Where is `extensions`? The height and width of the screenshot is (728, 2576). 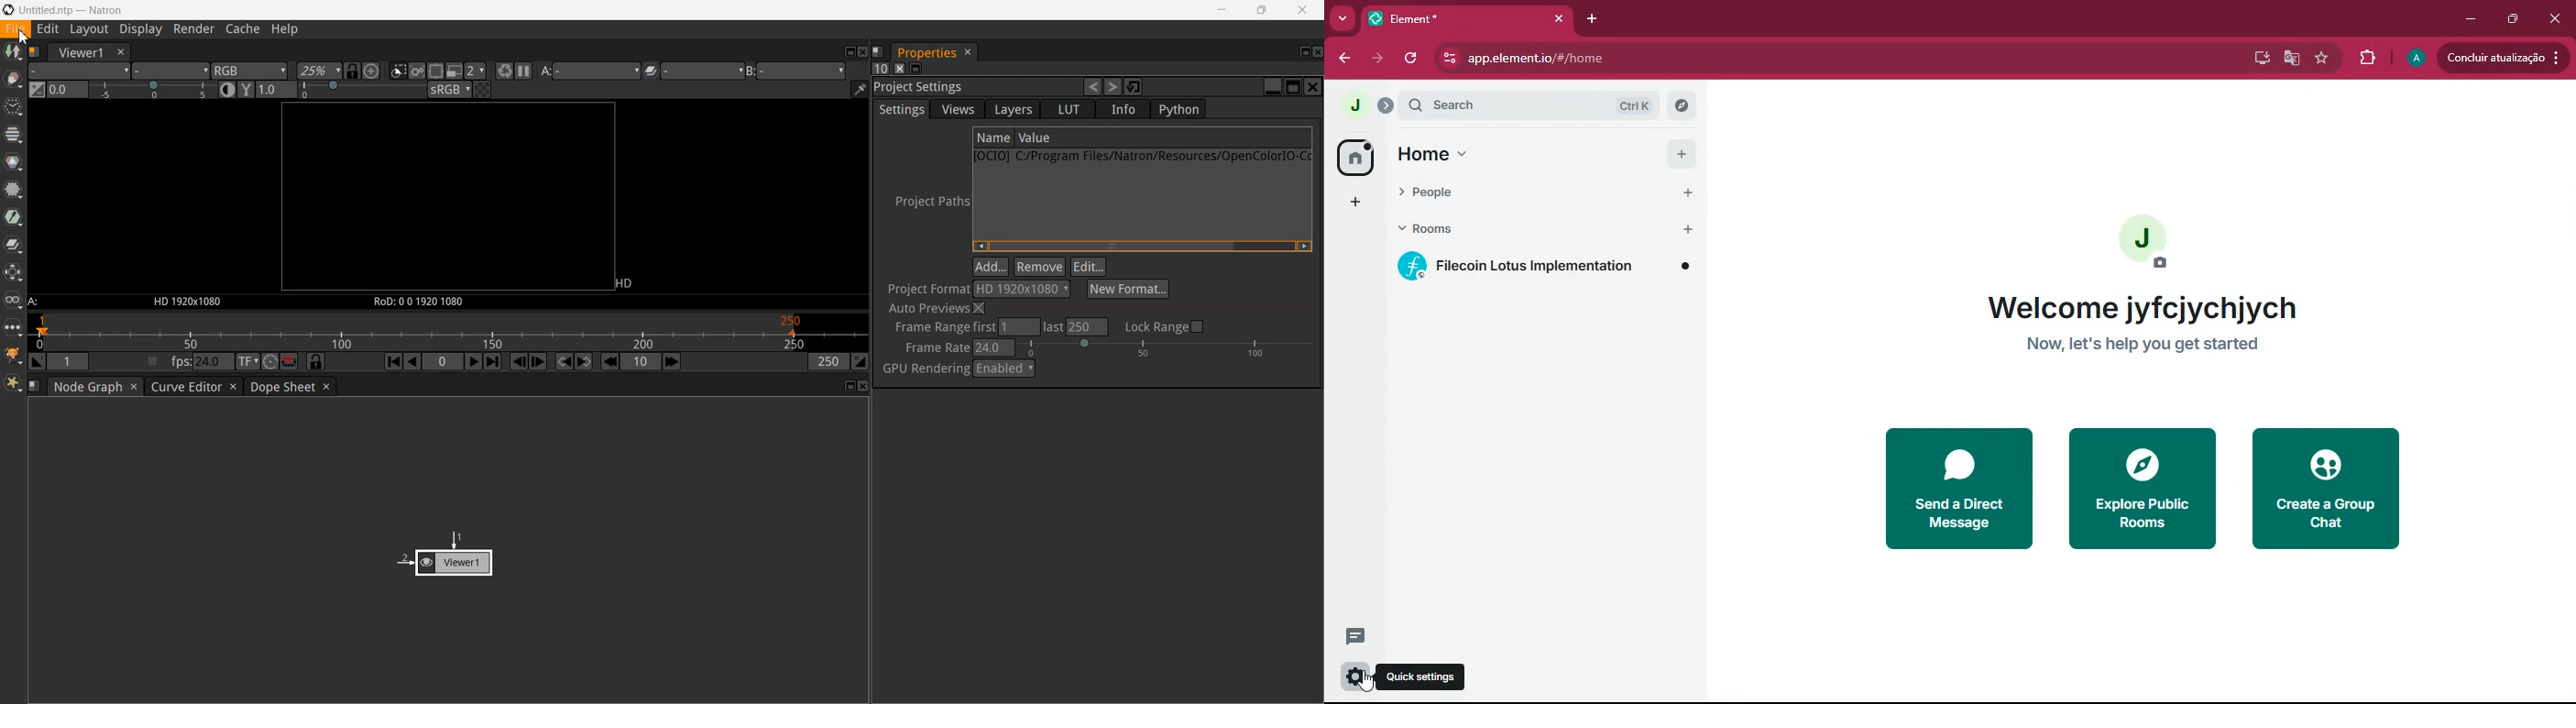 extensions is located at coordinates (2366, 58).